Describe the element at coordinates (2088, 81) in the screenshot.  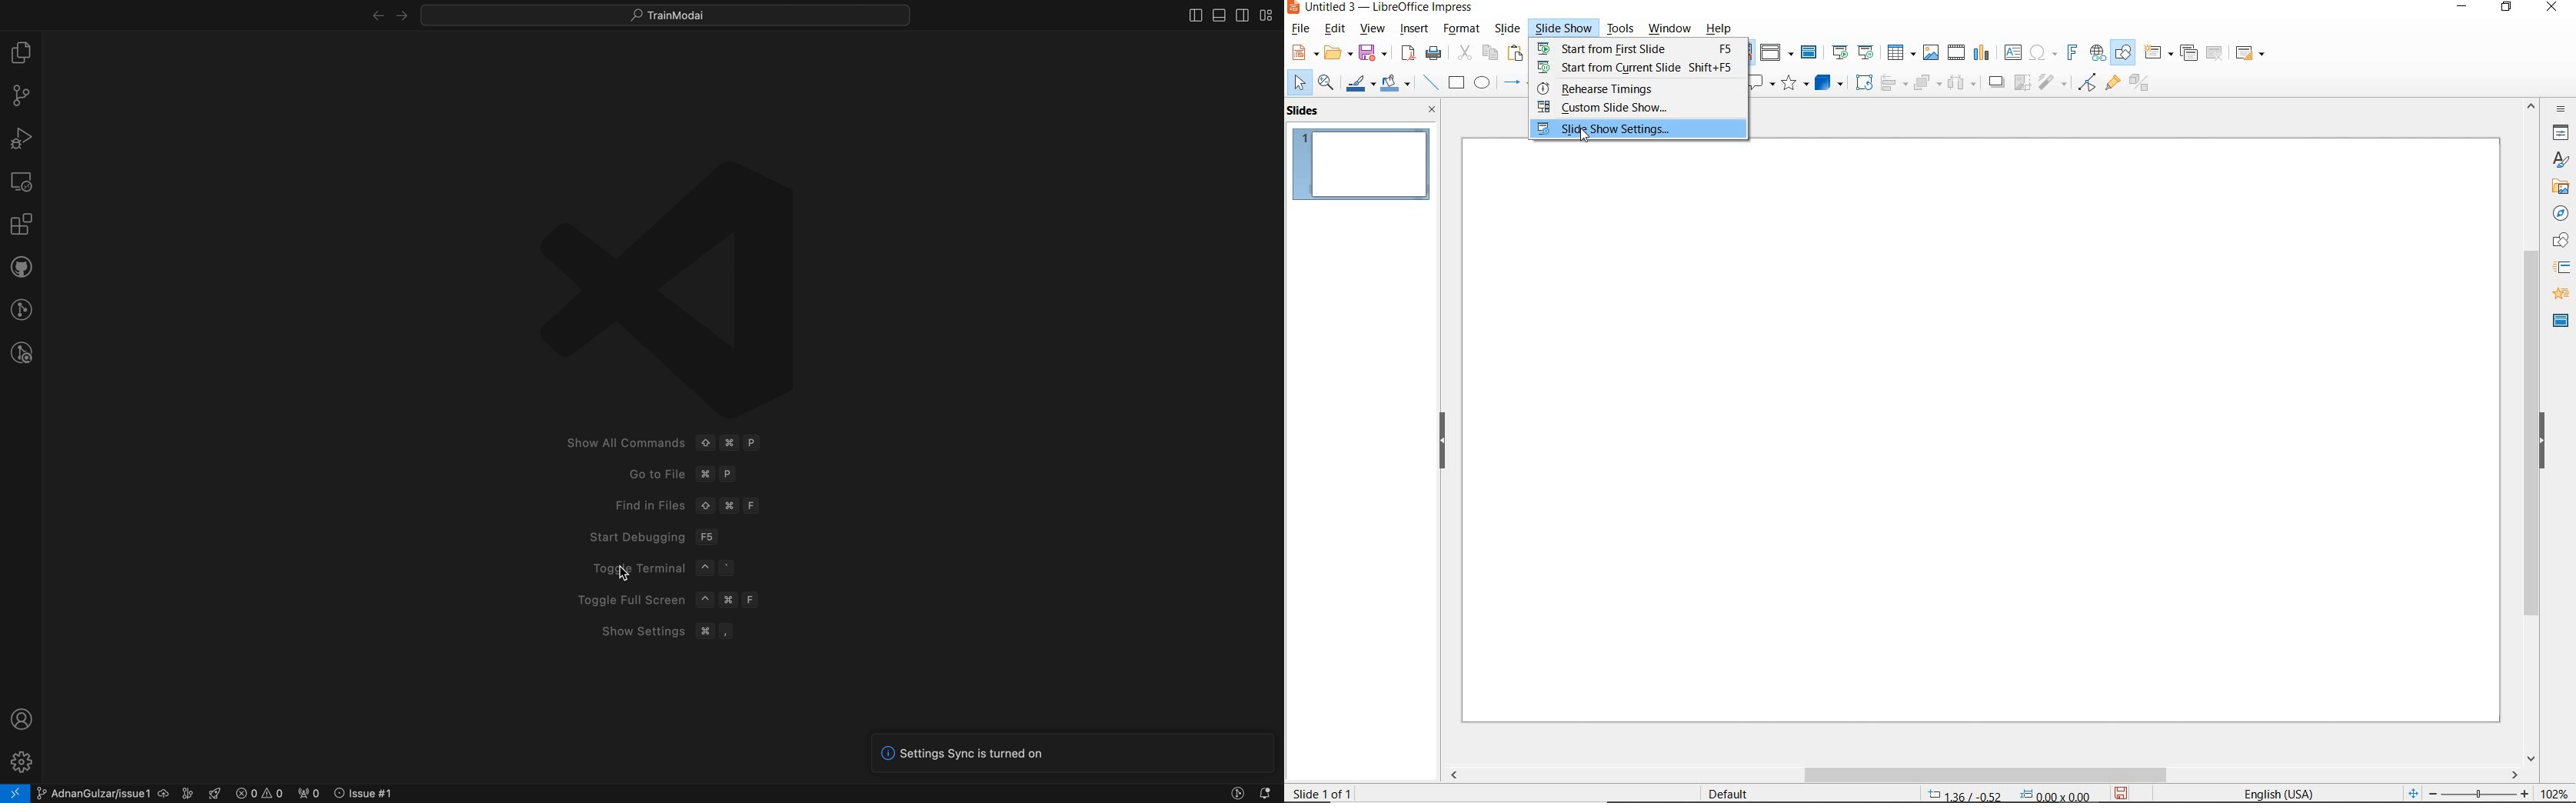
I see `TOGGLE POINT EDIT MODE` at that location.